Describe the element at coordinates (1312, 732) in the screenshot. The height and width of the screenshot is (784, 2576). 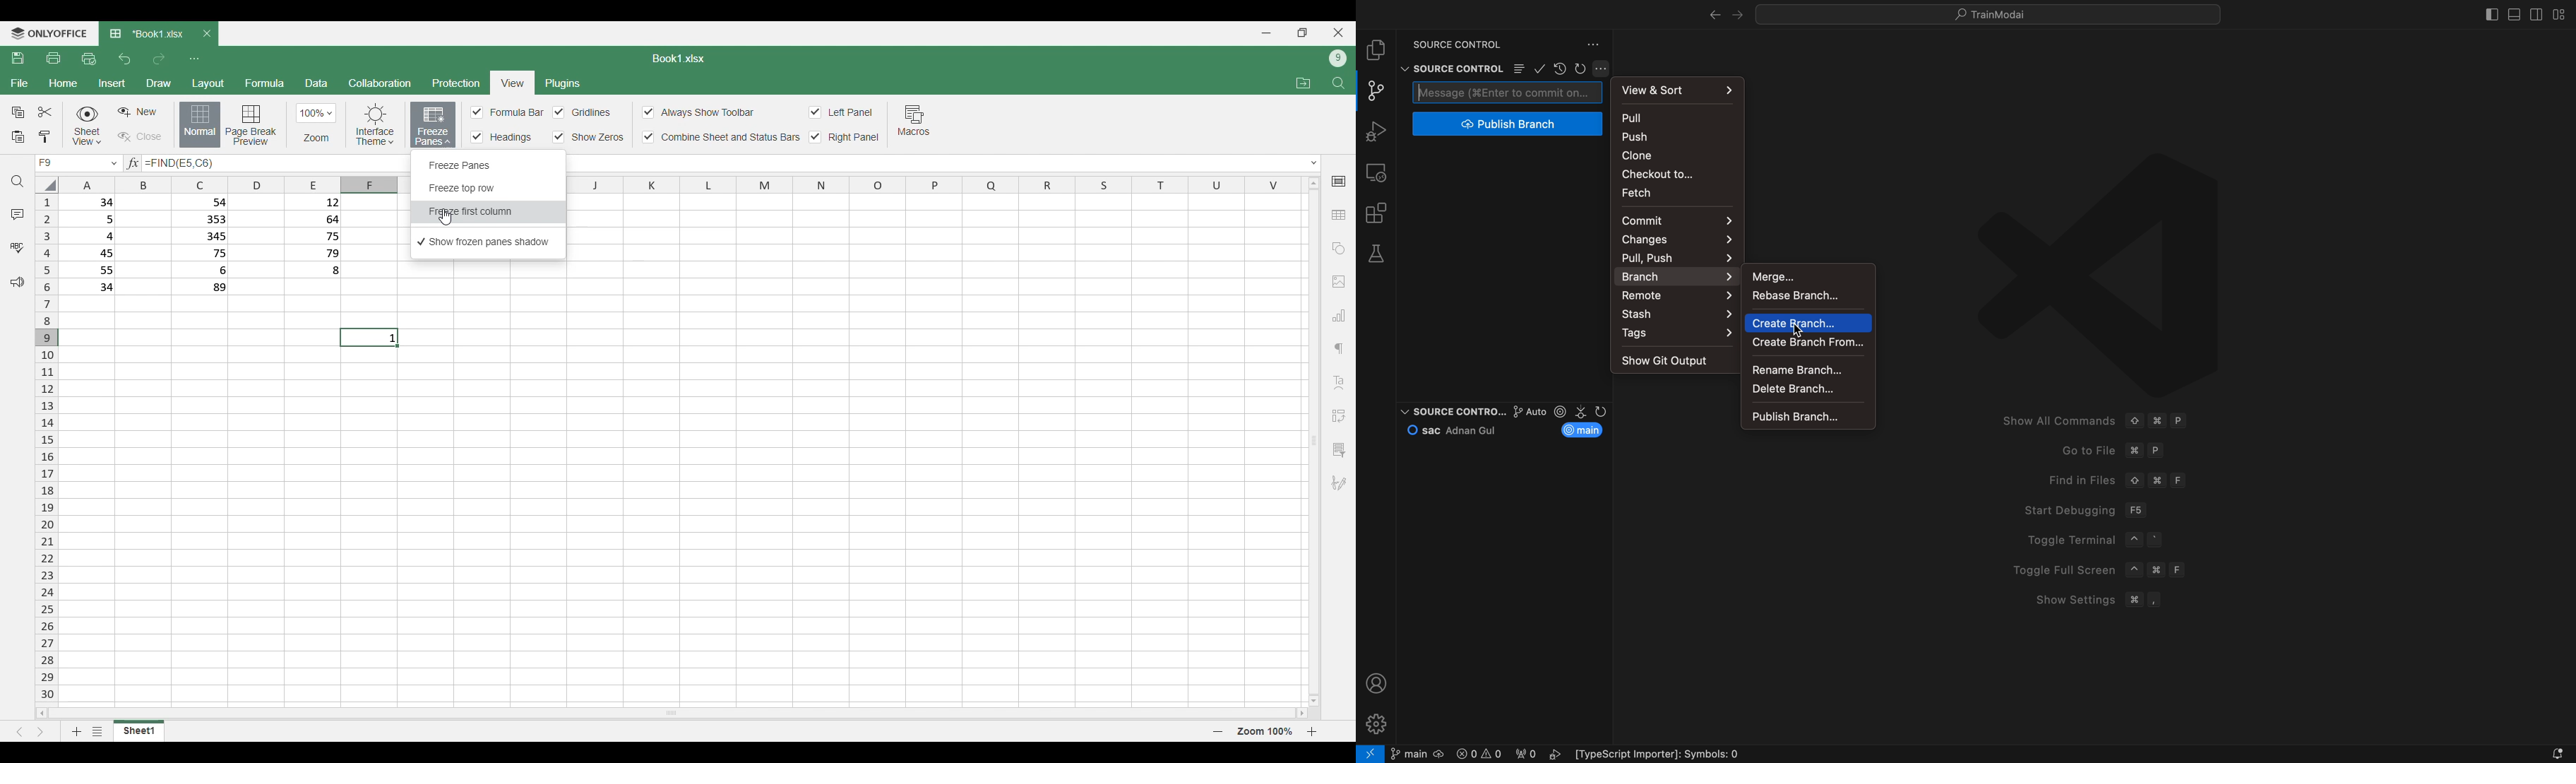
I see `Page zoom in` at that location.